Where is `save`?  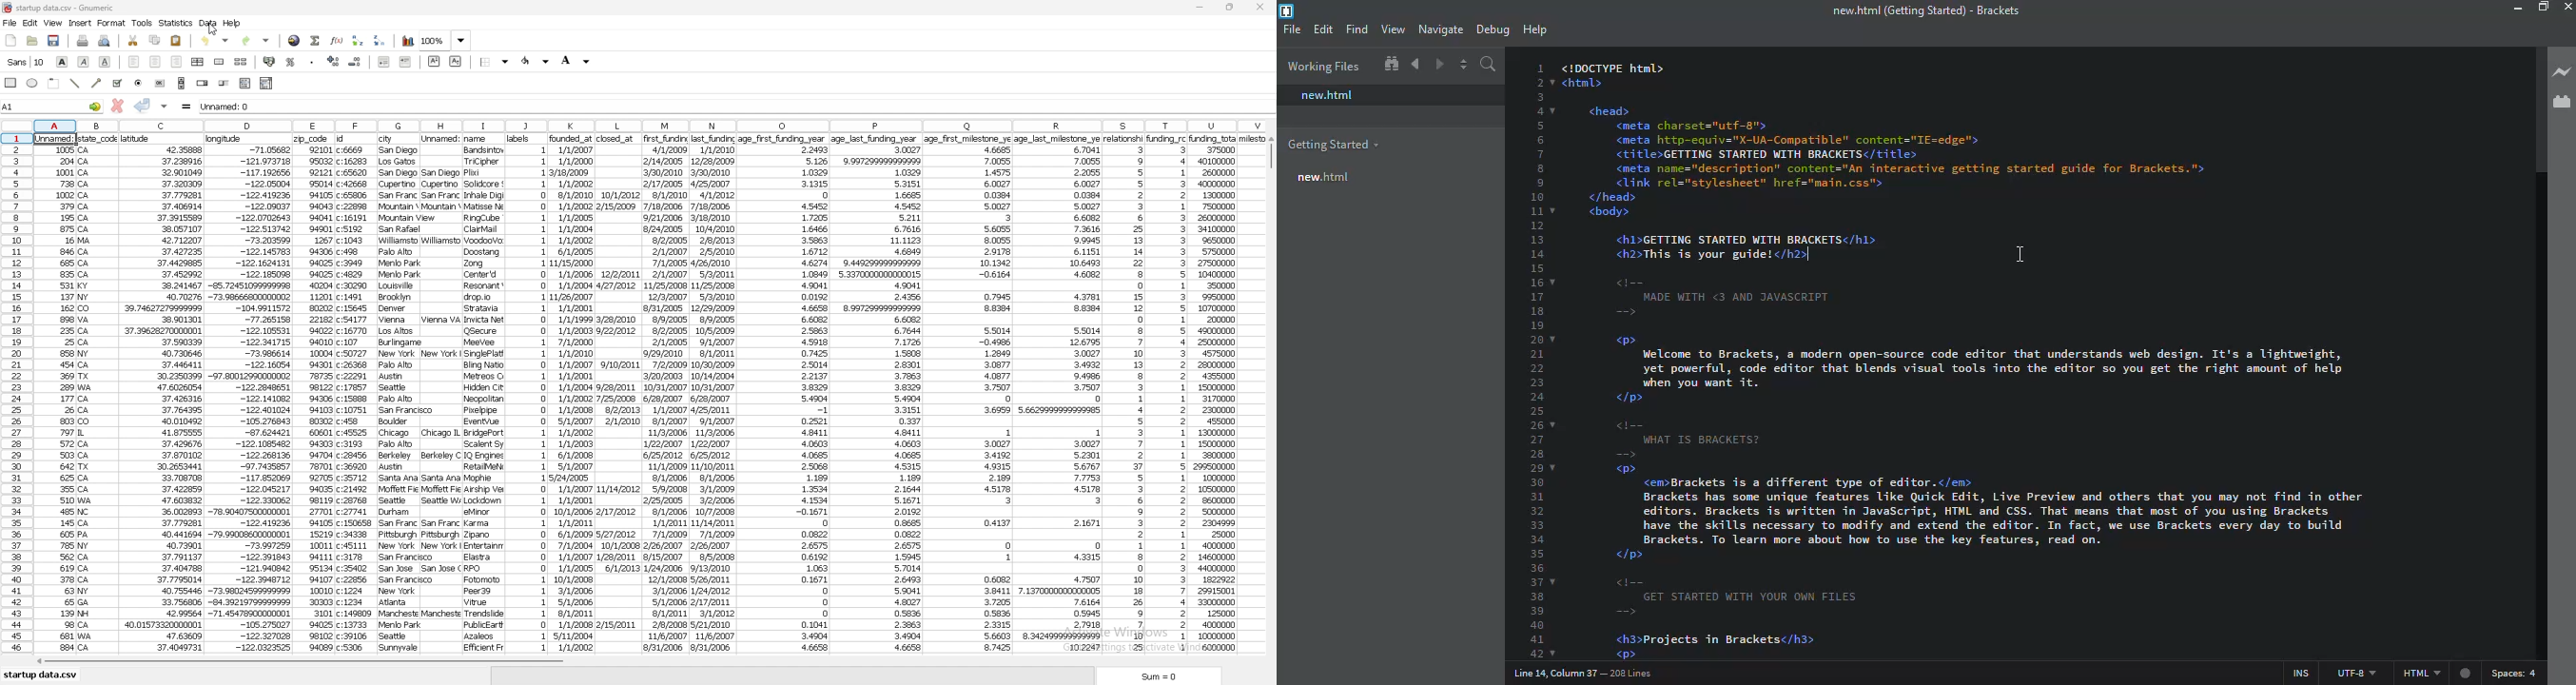
save is located at coordinates (55, 41).